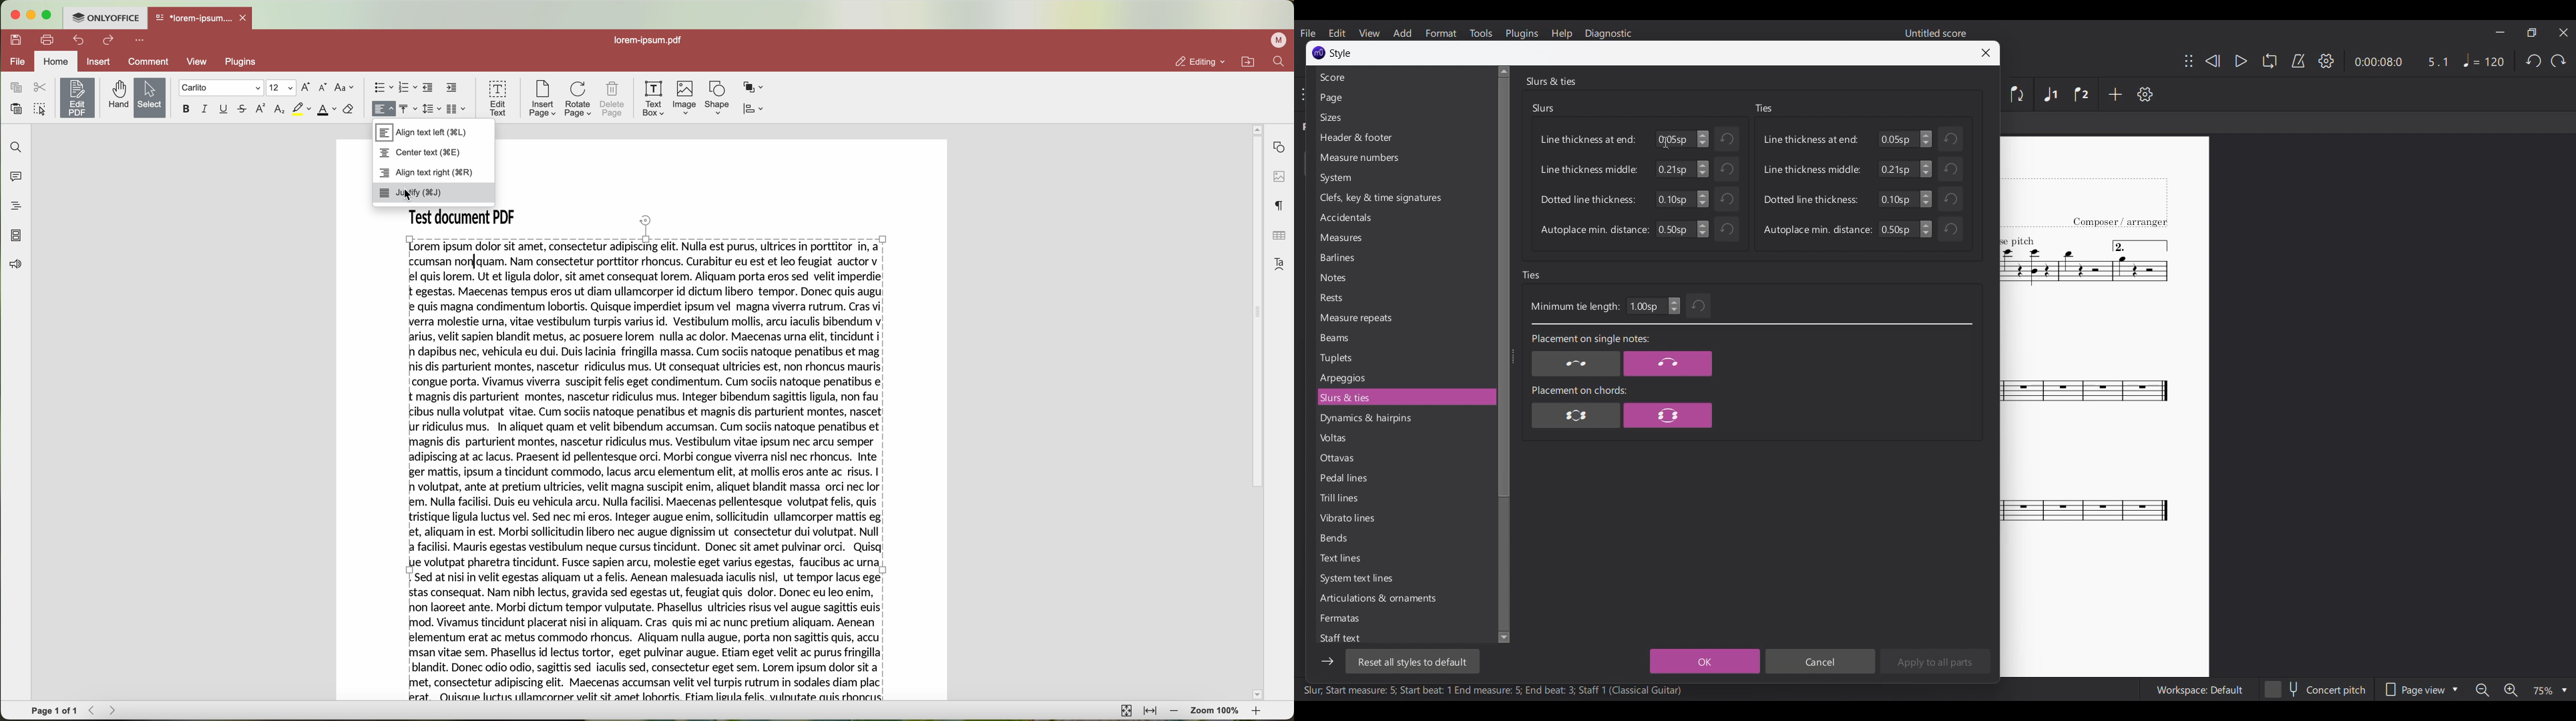 This screenshot has width=2576, height=728. I want to click on Pedal lines, so click(1404, 477).